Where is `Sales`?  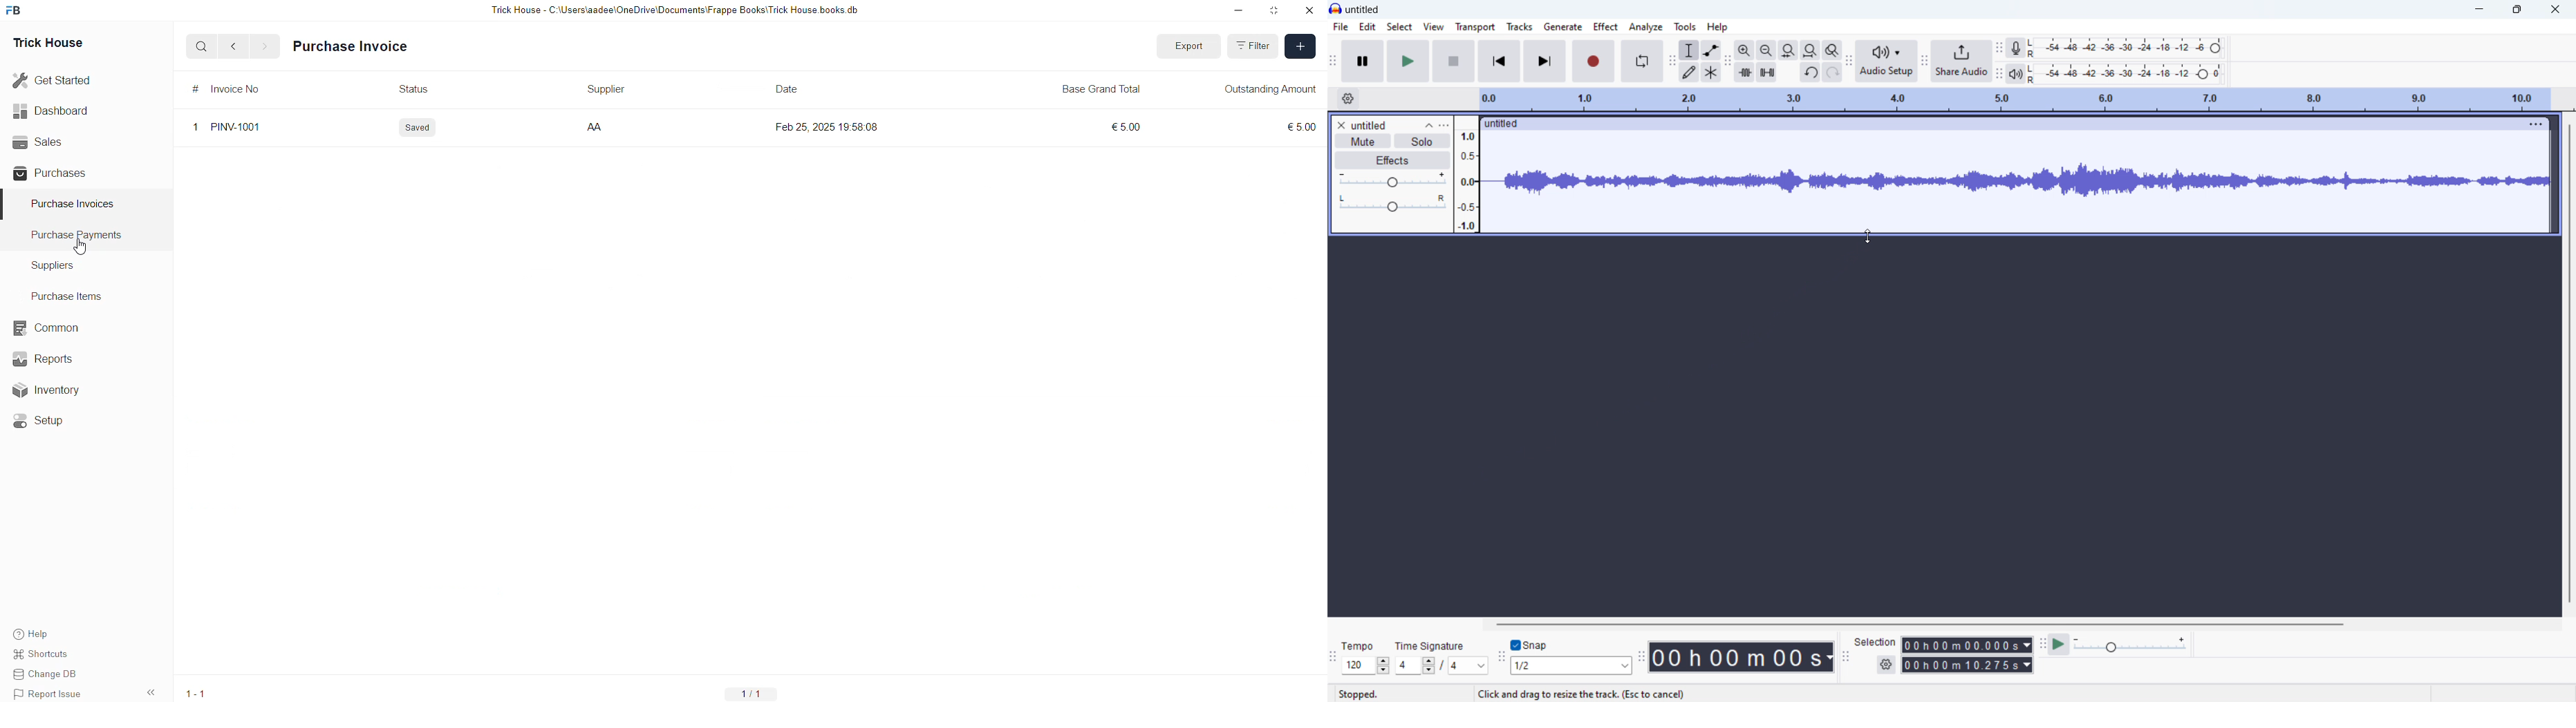
Sales is located at coordinates (36, 140).